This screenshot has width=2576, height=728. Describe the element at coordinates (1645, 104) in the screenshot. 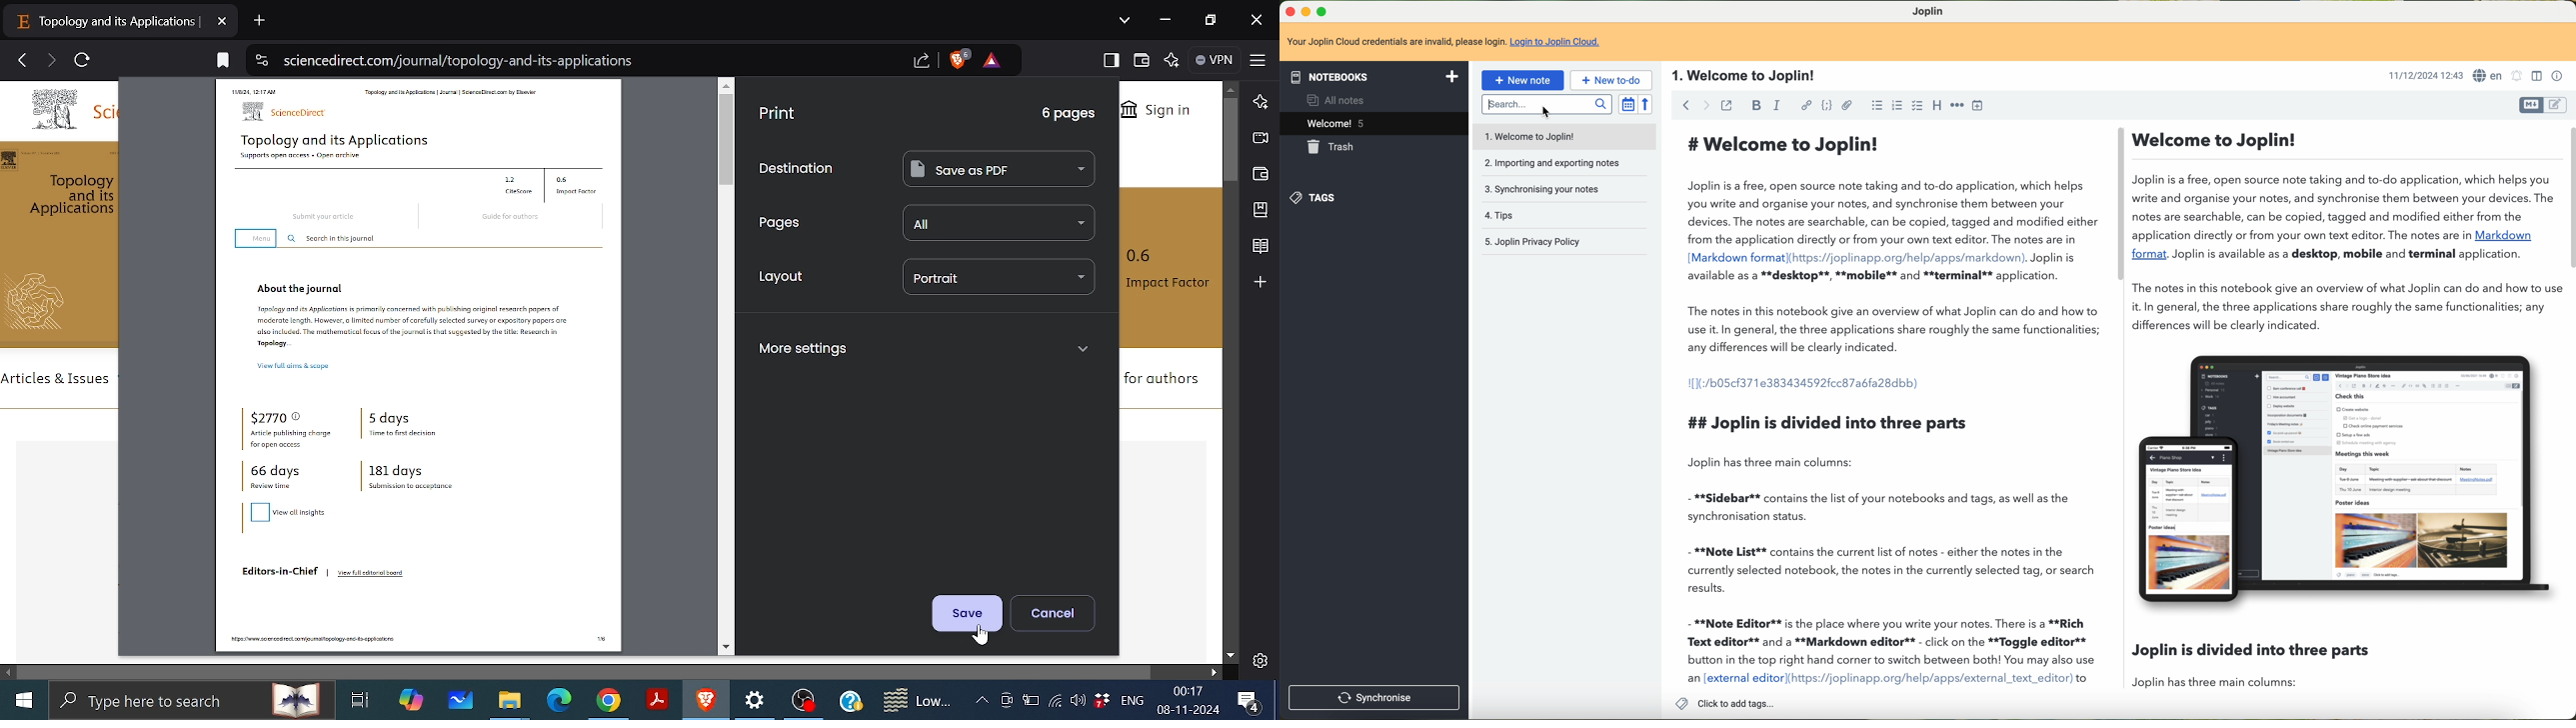

I see `reverse sort order` at that location.